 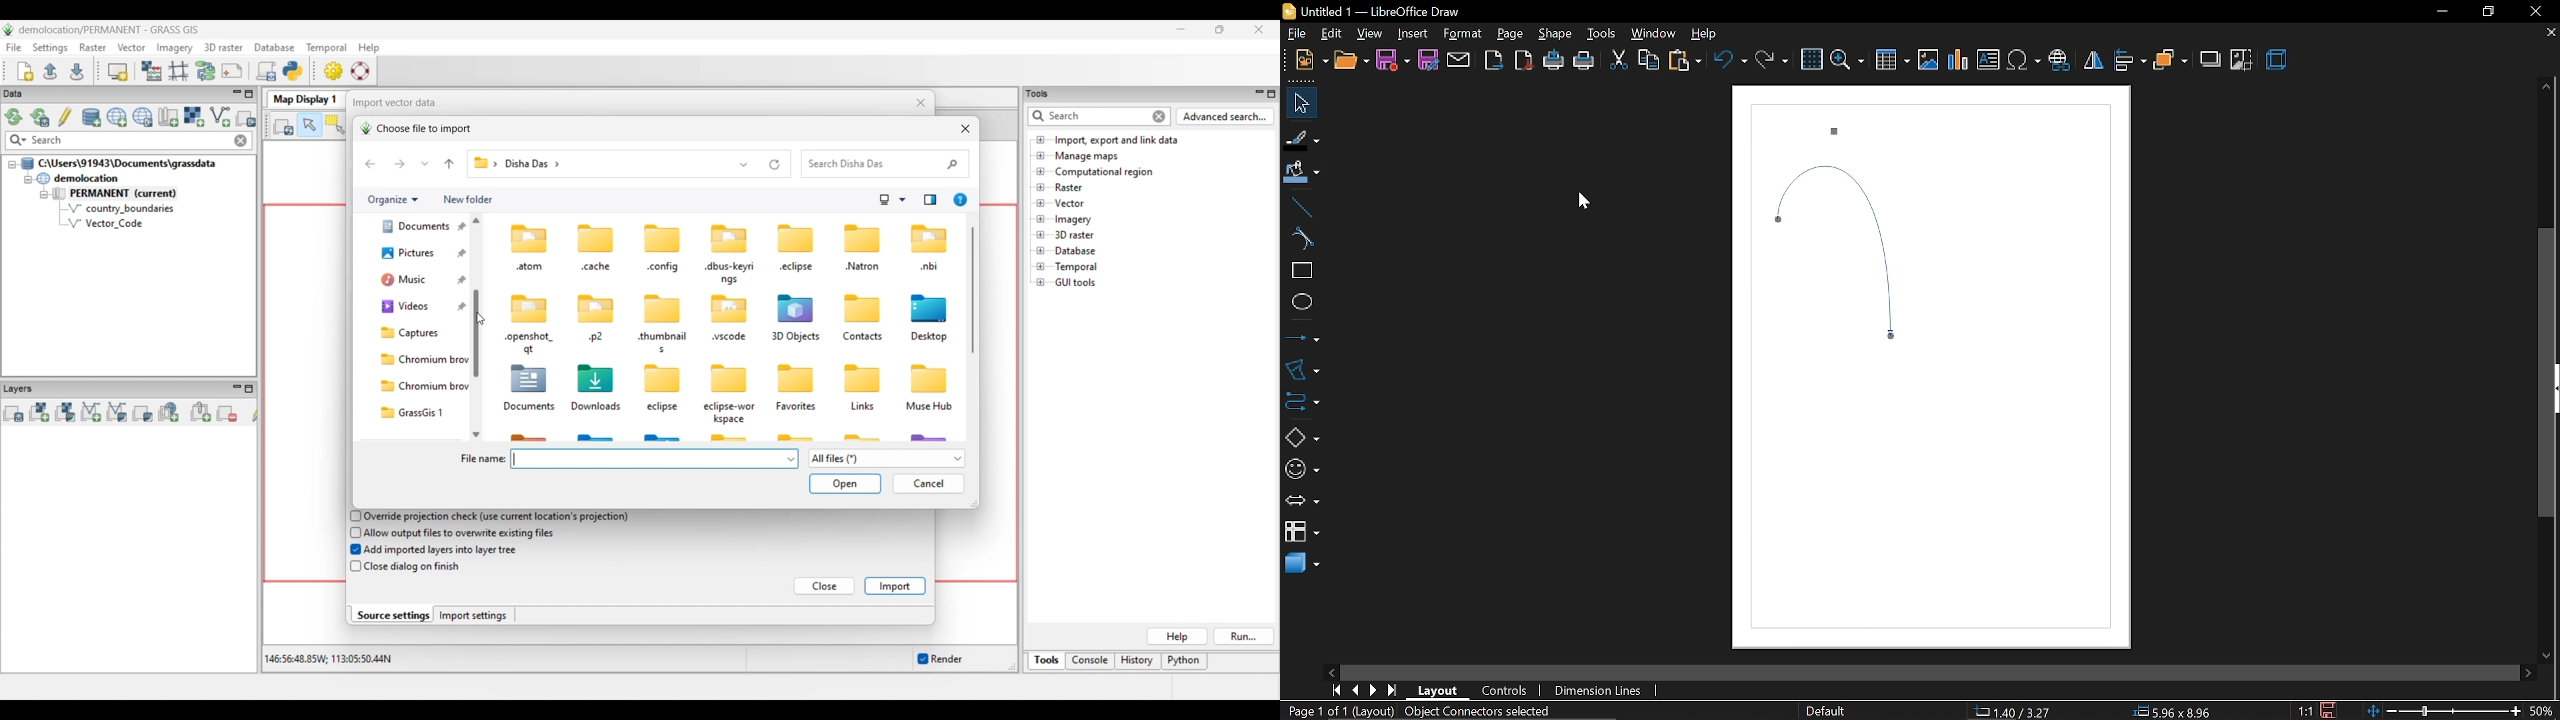 I want to click on attach, so click(x=1458, y=60).